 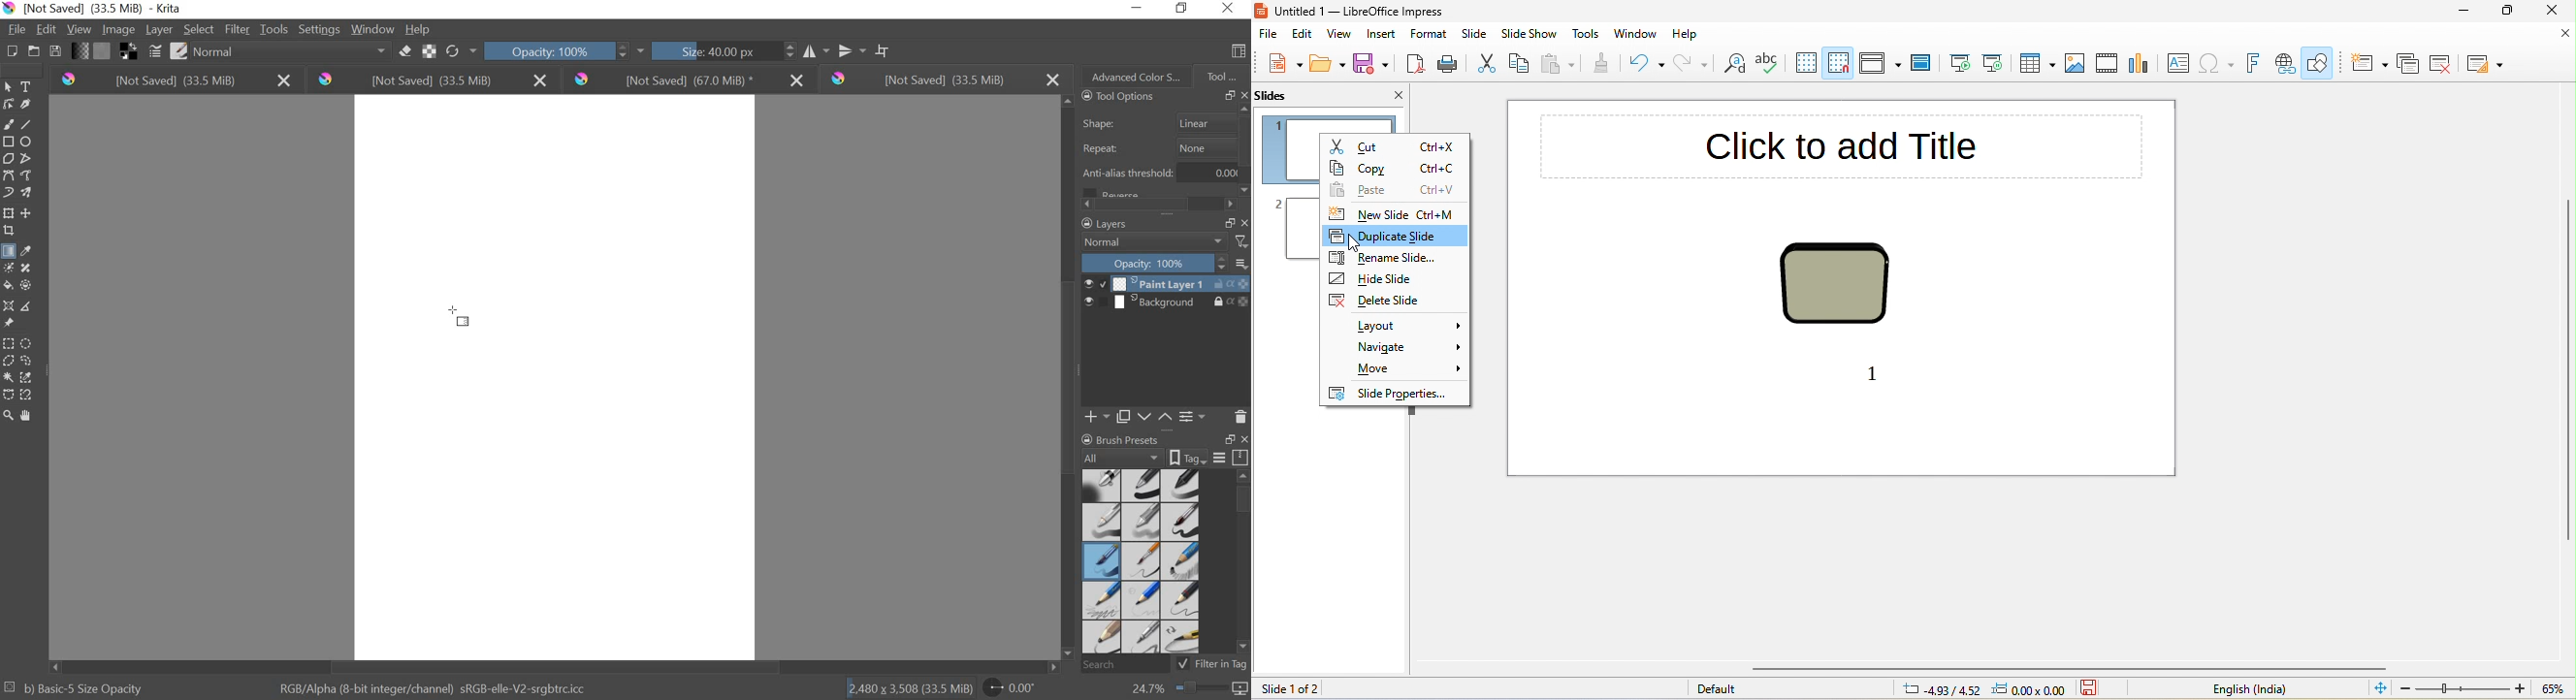 What do you see at coordinates (8, 51) in the screenshot?
I see `CREATE NEW DOCUMENT` at bounding box center [8, 51].